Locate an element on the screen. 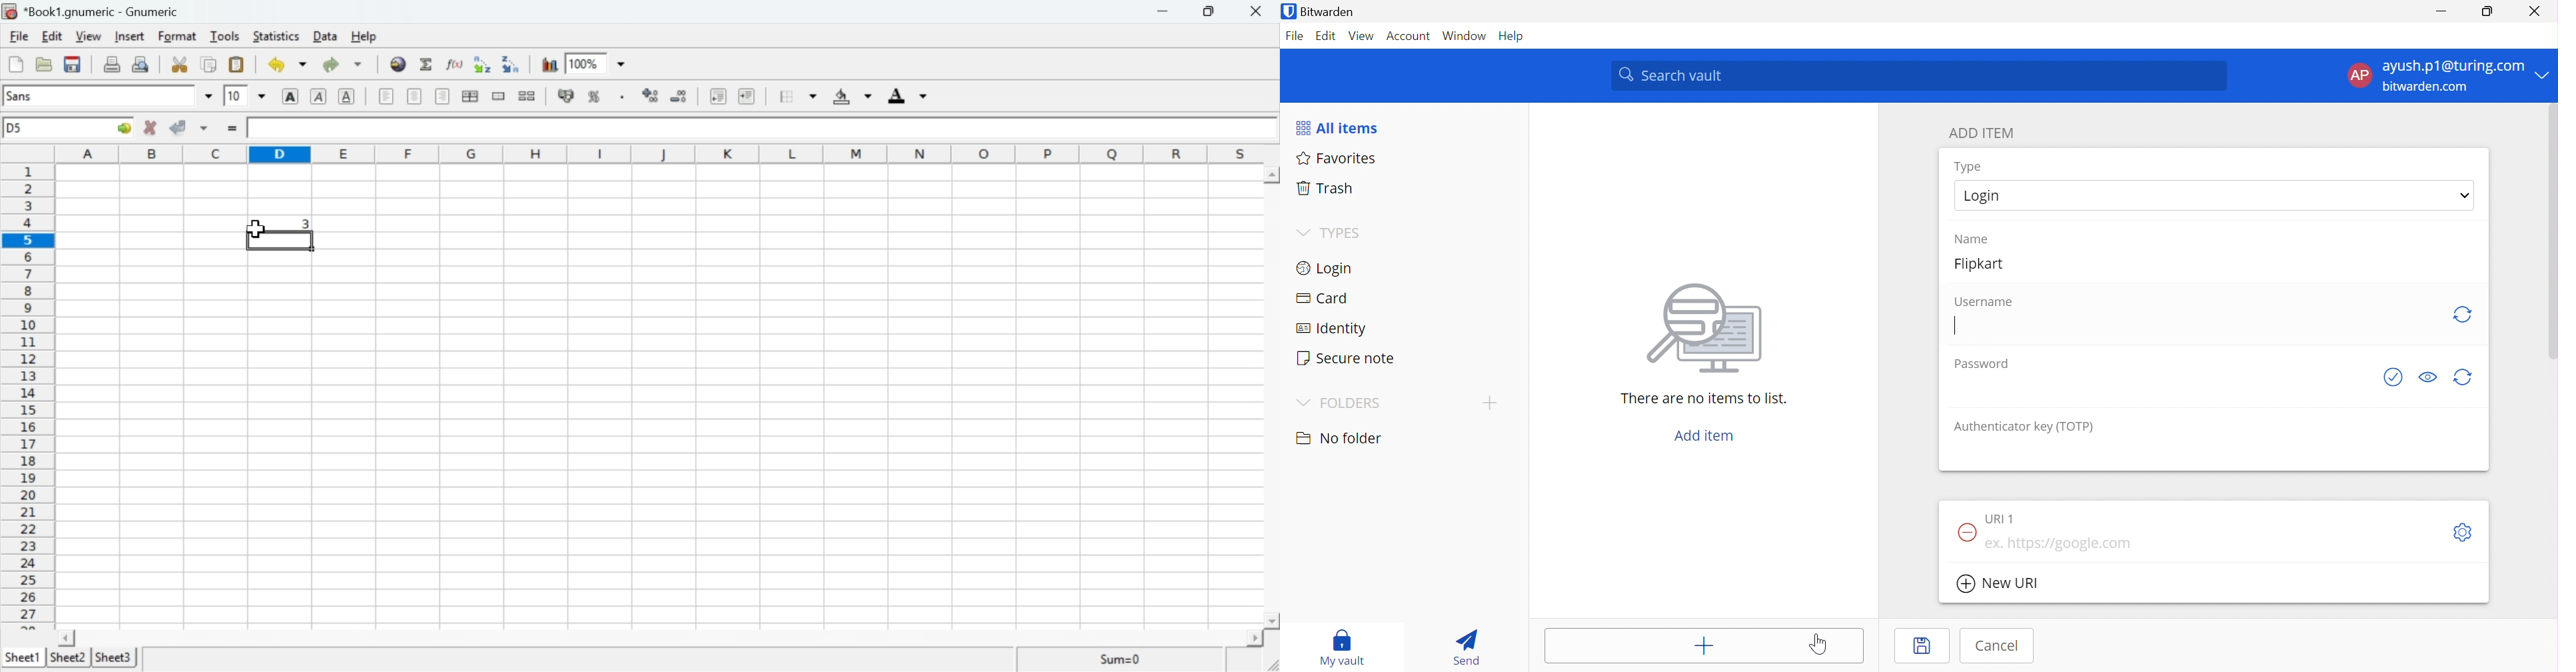  Add item is located at coordinates (1704, 647).